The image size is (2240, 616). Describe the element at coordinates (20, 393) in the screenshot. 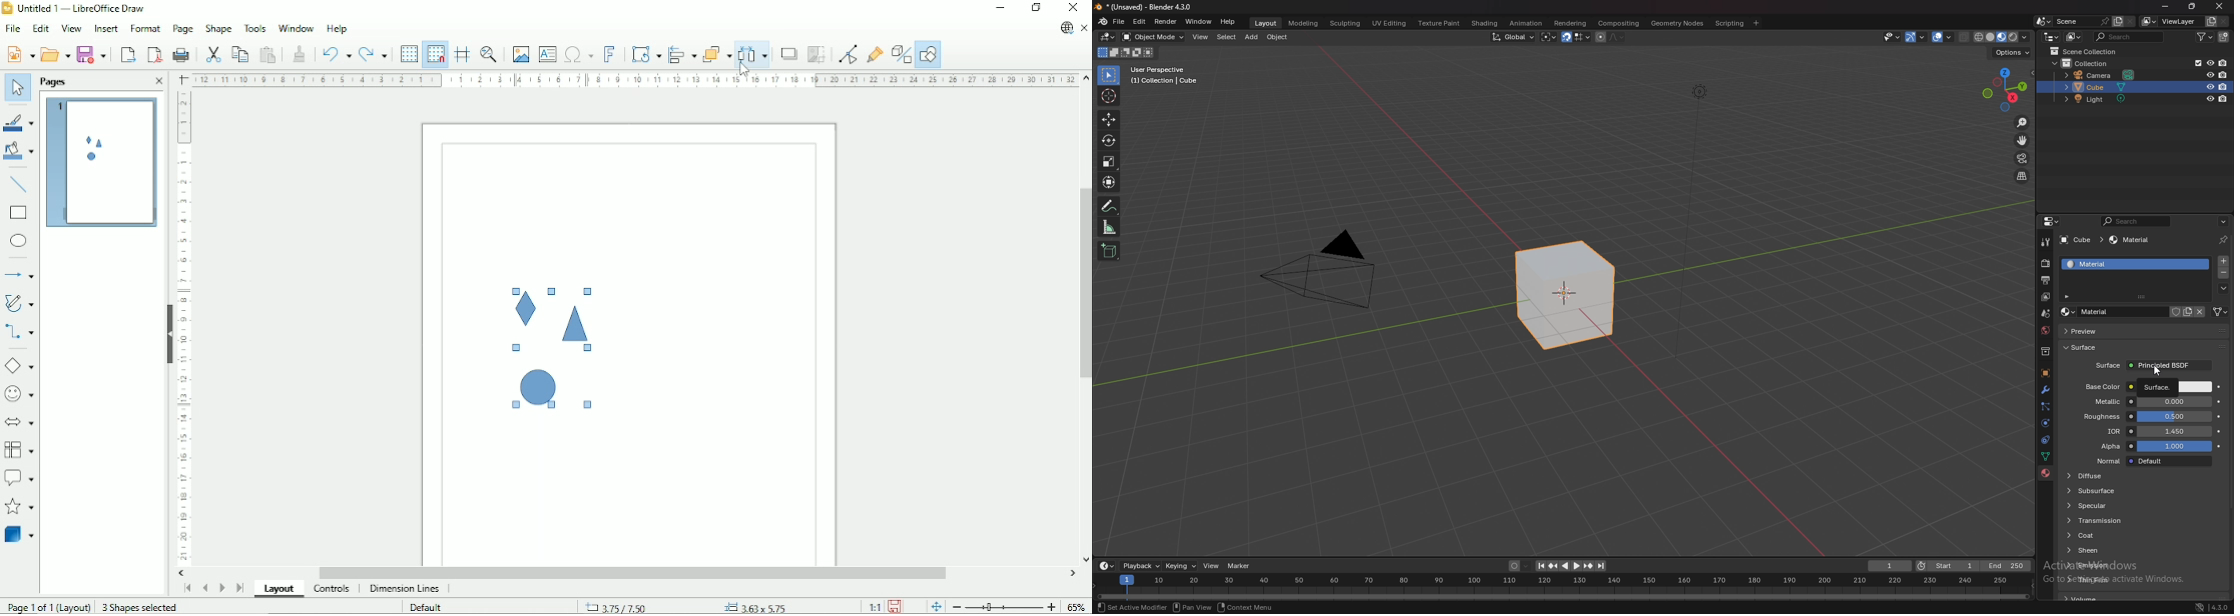

I see `Symbol shapes` at that location.